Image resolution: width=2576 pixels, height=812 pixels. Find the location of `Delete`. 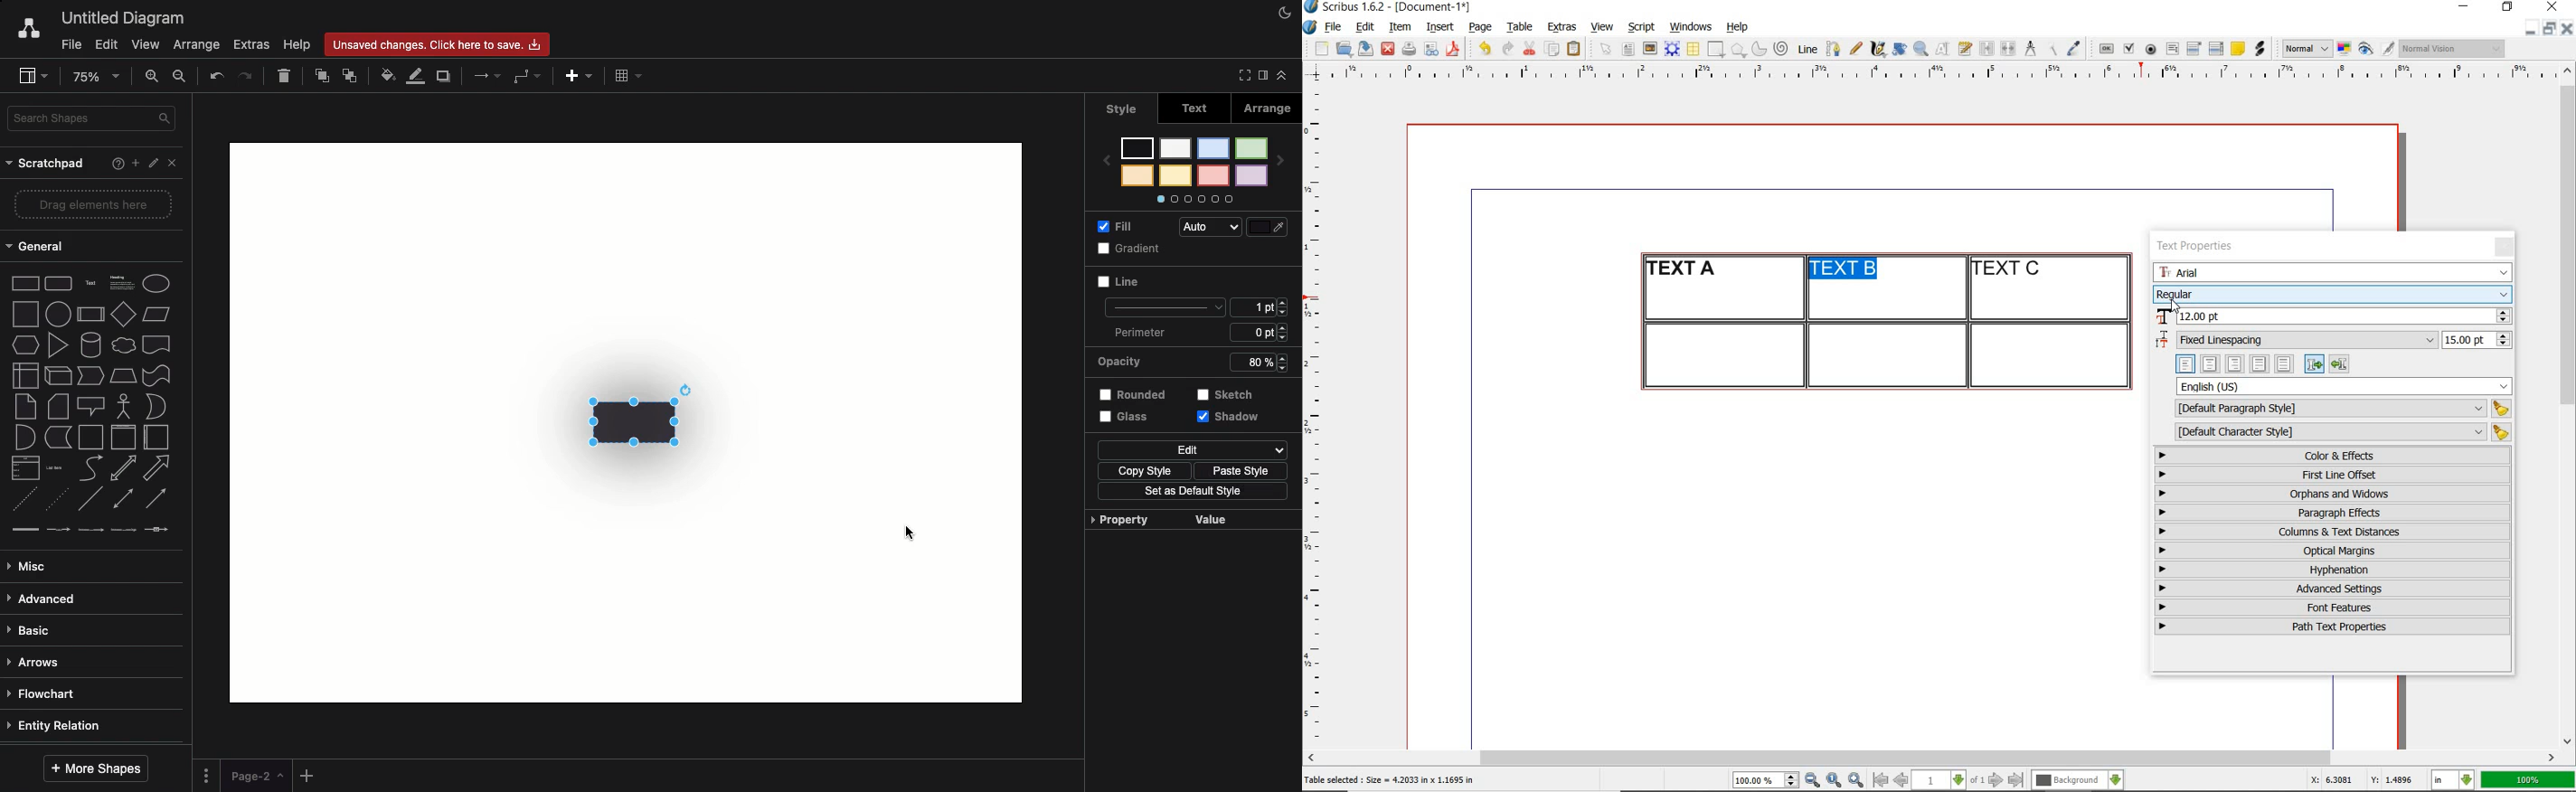

Delete is located at coordinates (288, 78).